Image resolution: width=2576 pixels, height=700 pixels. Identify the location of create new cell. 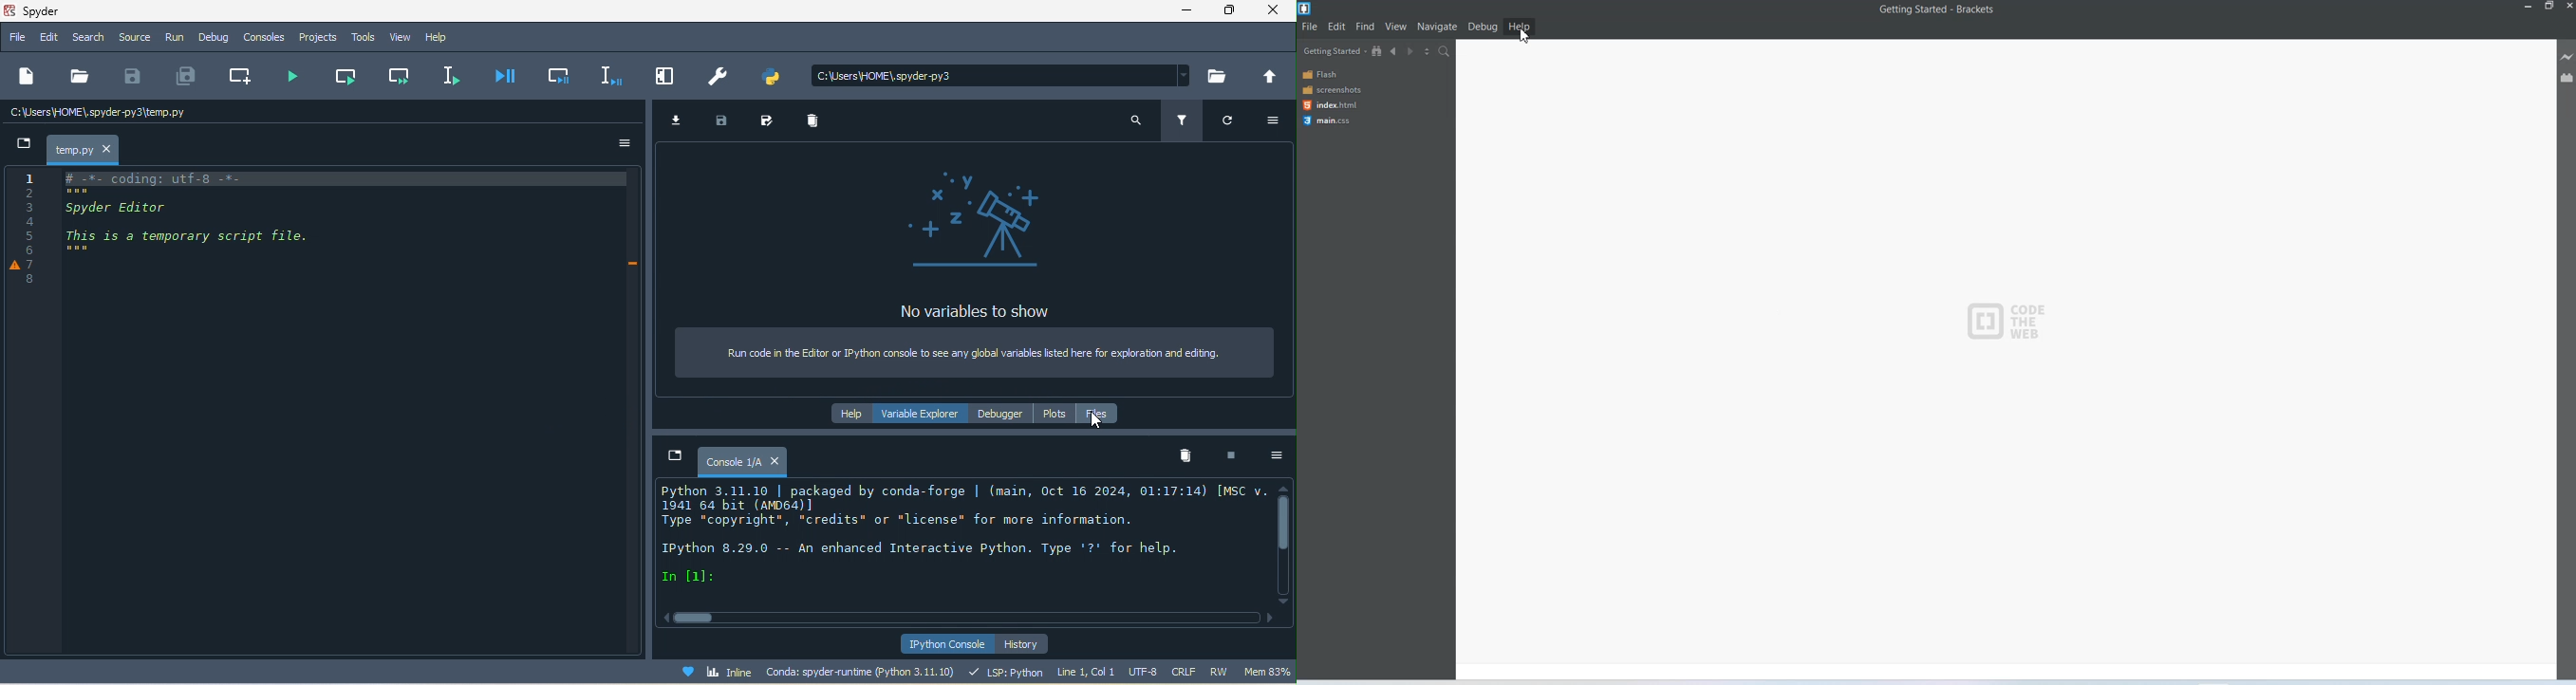
(238, 76).